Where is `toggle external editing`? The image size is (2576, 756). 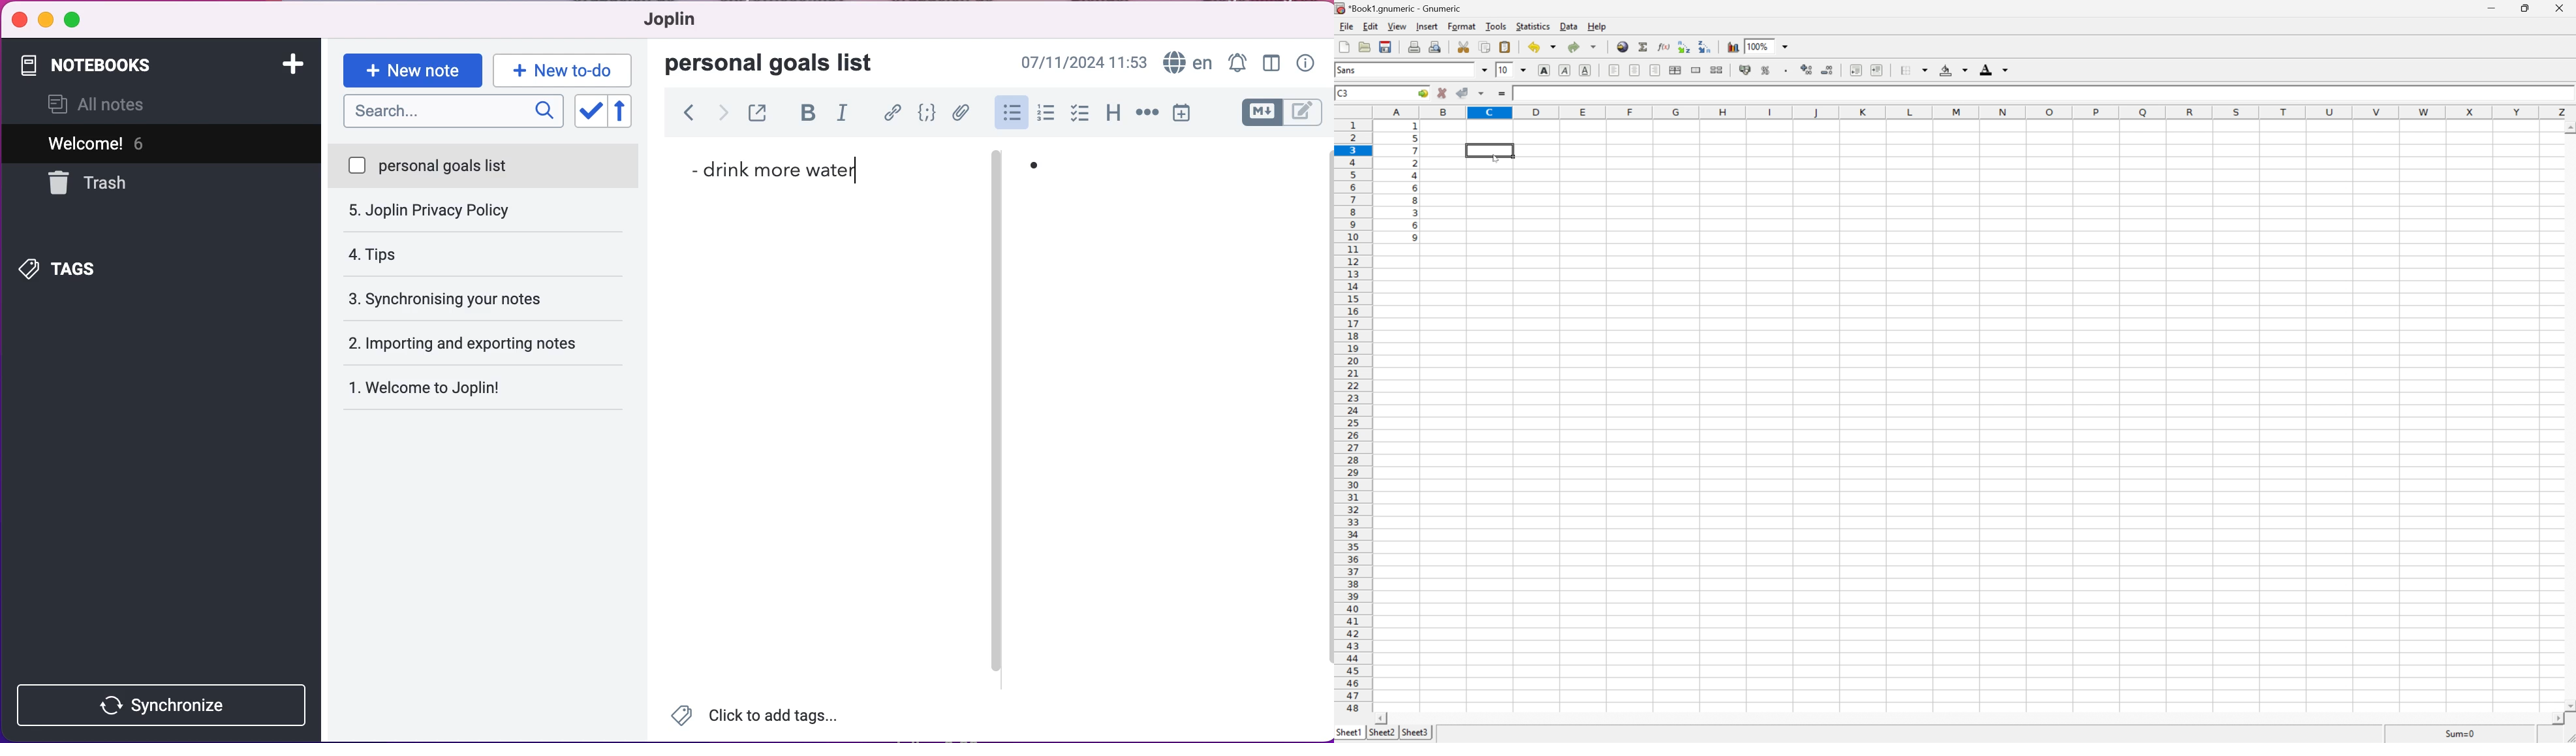 toggle external editing is located at coordinates (758, 115).